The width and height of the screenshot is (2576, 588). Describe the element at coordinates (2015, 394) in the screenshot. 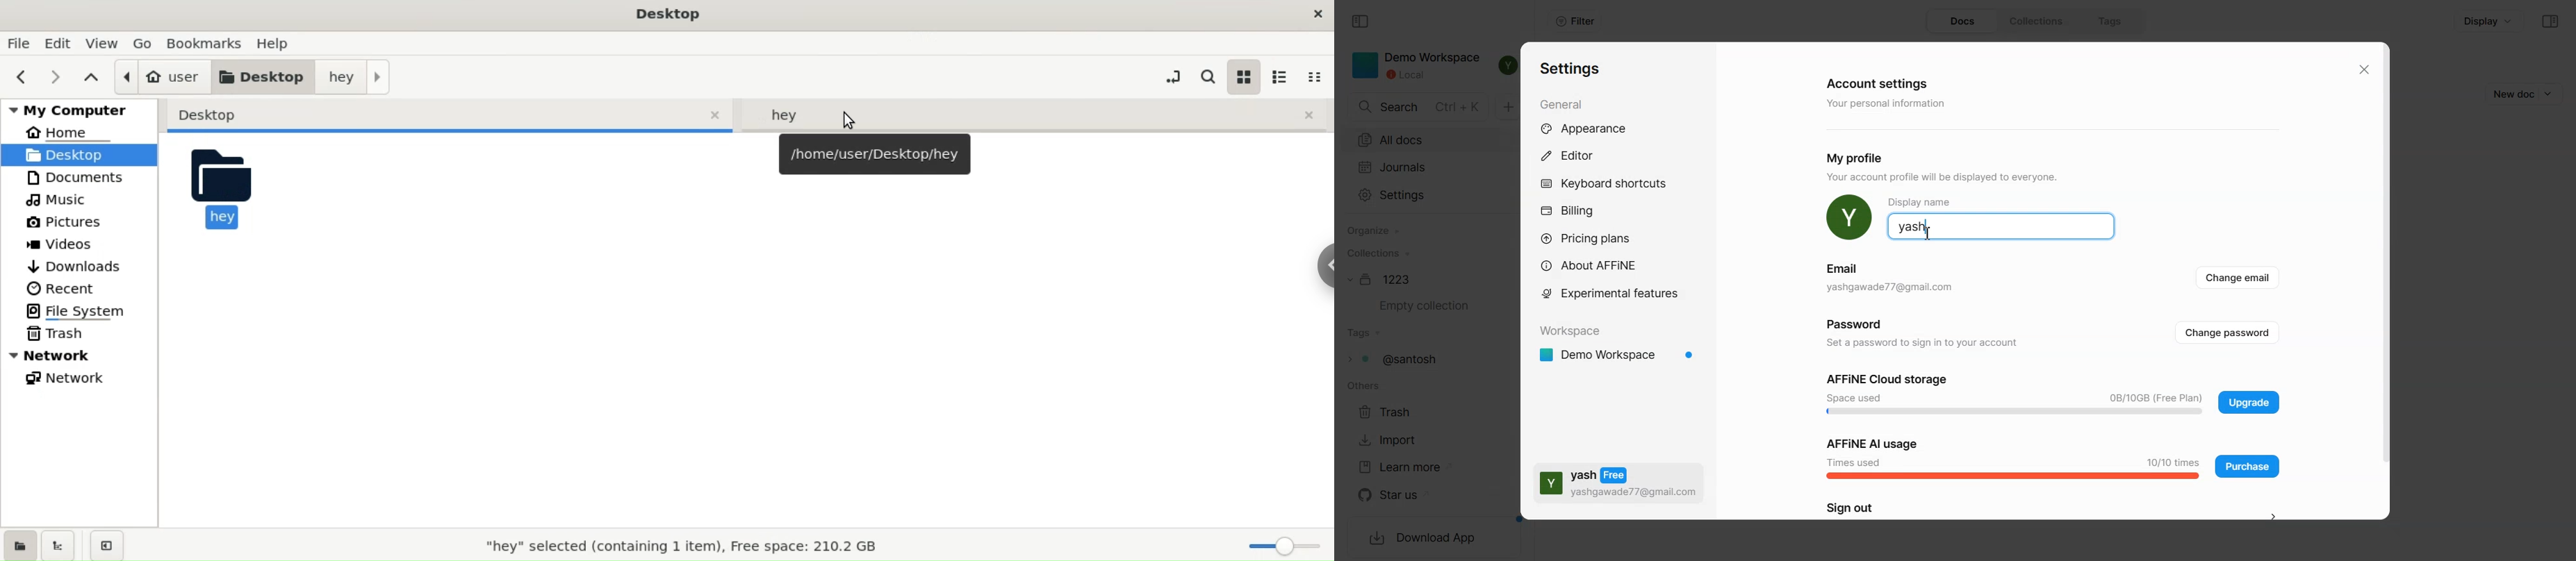

I see `Space used bar` at that location.